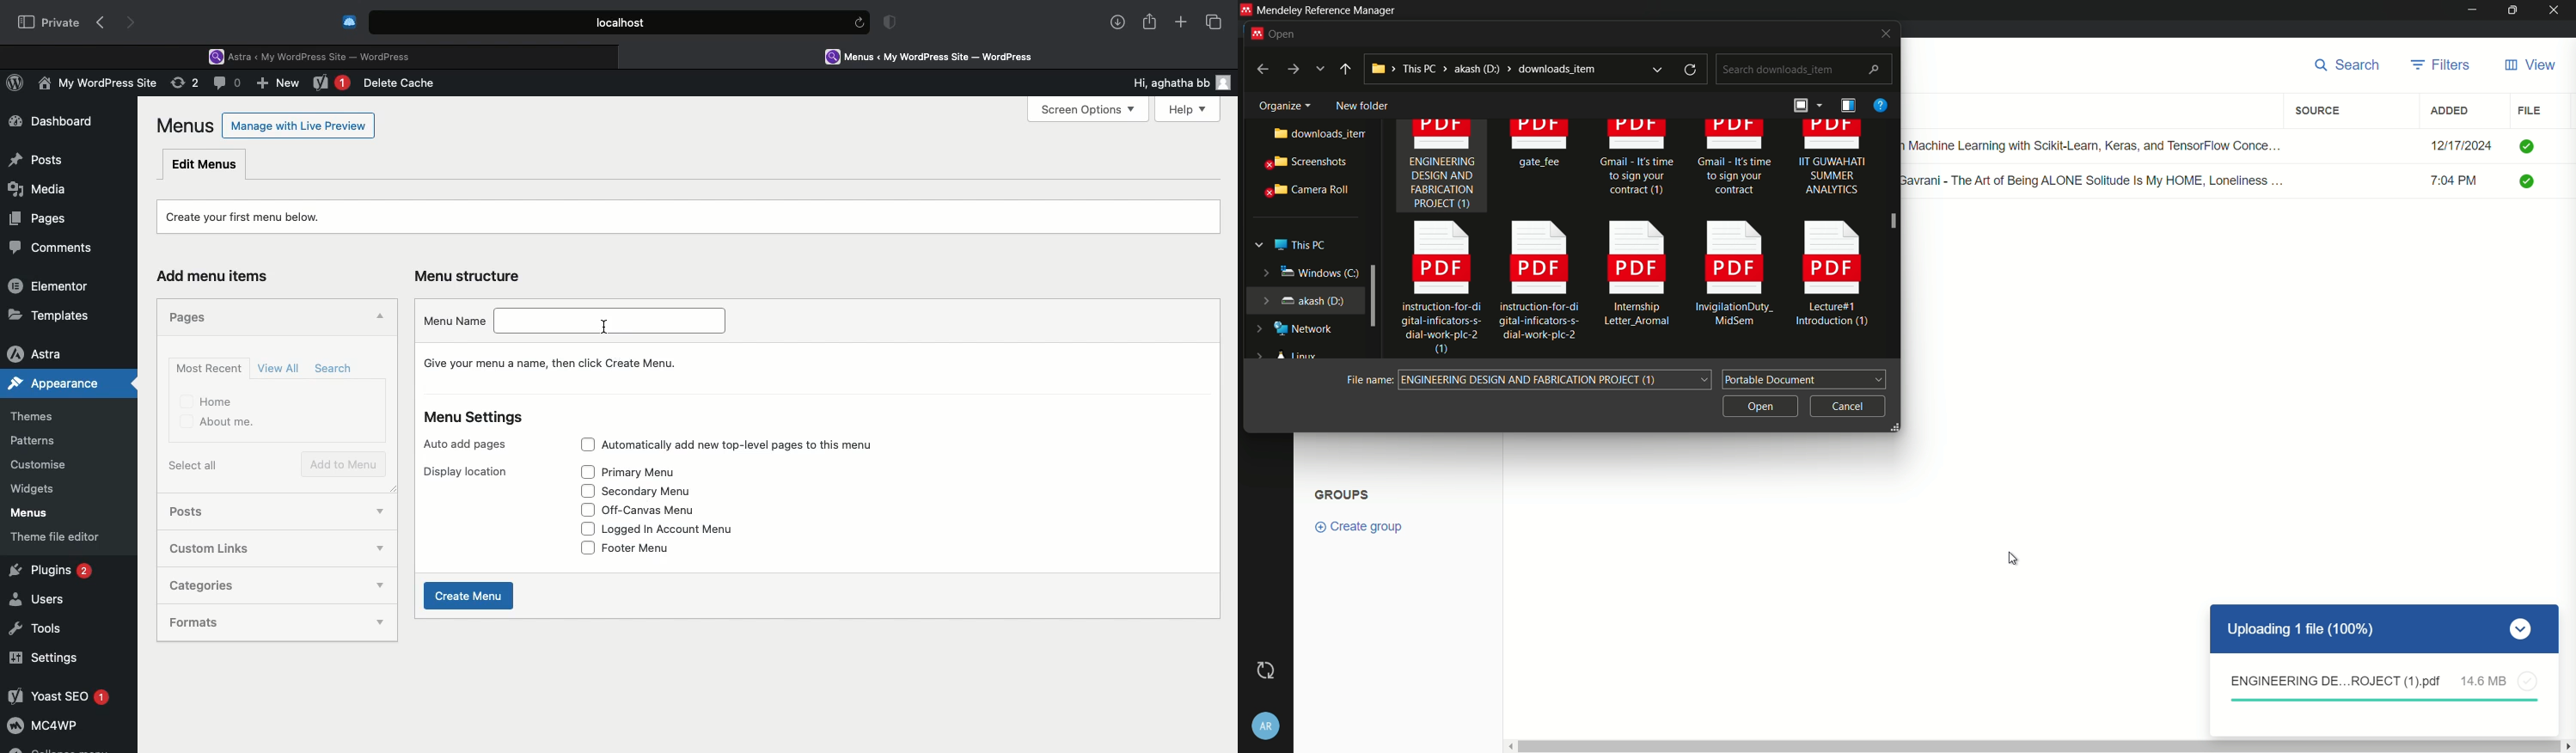 The width and height of the screenshot is (2576, 756). What do you see at coordinates (1539, 280) in the screenshot?
I see `instruction-for-di
gital-inficators-s-
dial-work-plc-2` at bounding box center [1539, 280].